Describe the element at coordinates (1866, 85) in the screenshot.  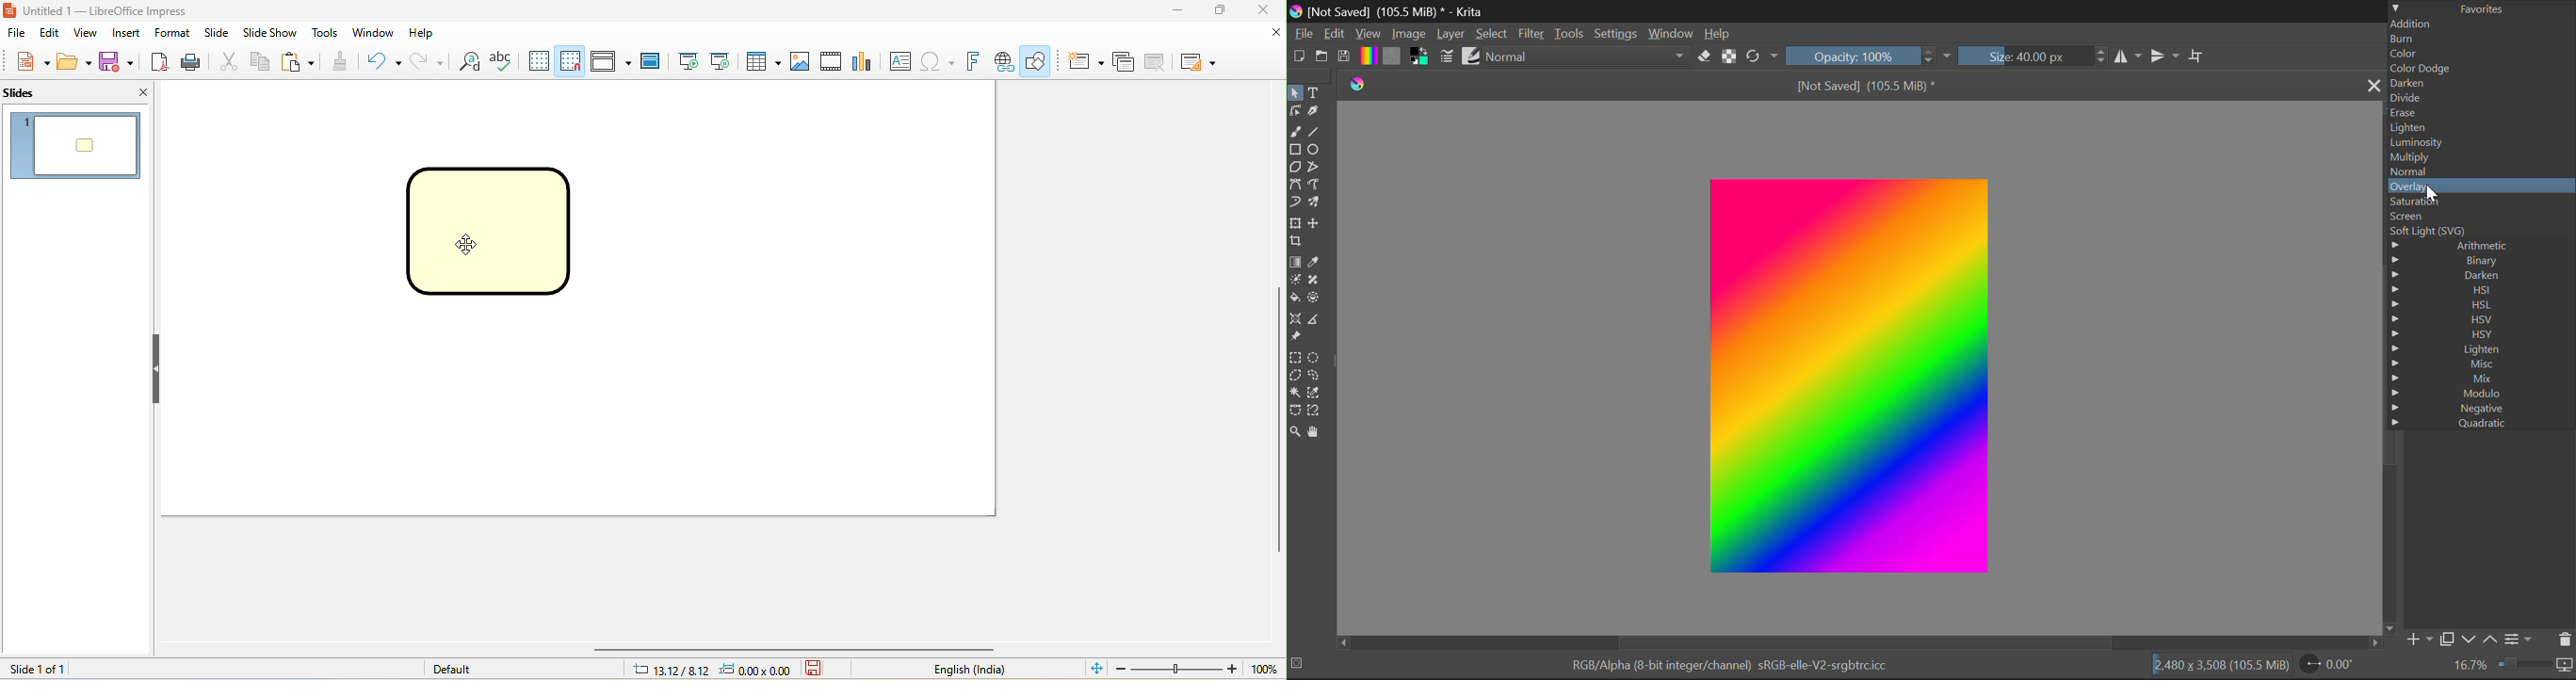
I see `[Not Saved] (105.5 MiB) *` at that location.